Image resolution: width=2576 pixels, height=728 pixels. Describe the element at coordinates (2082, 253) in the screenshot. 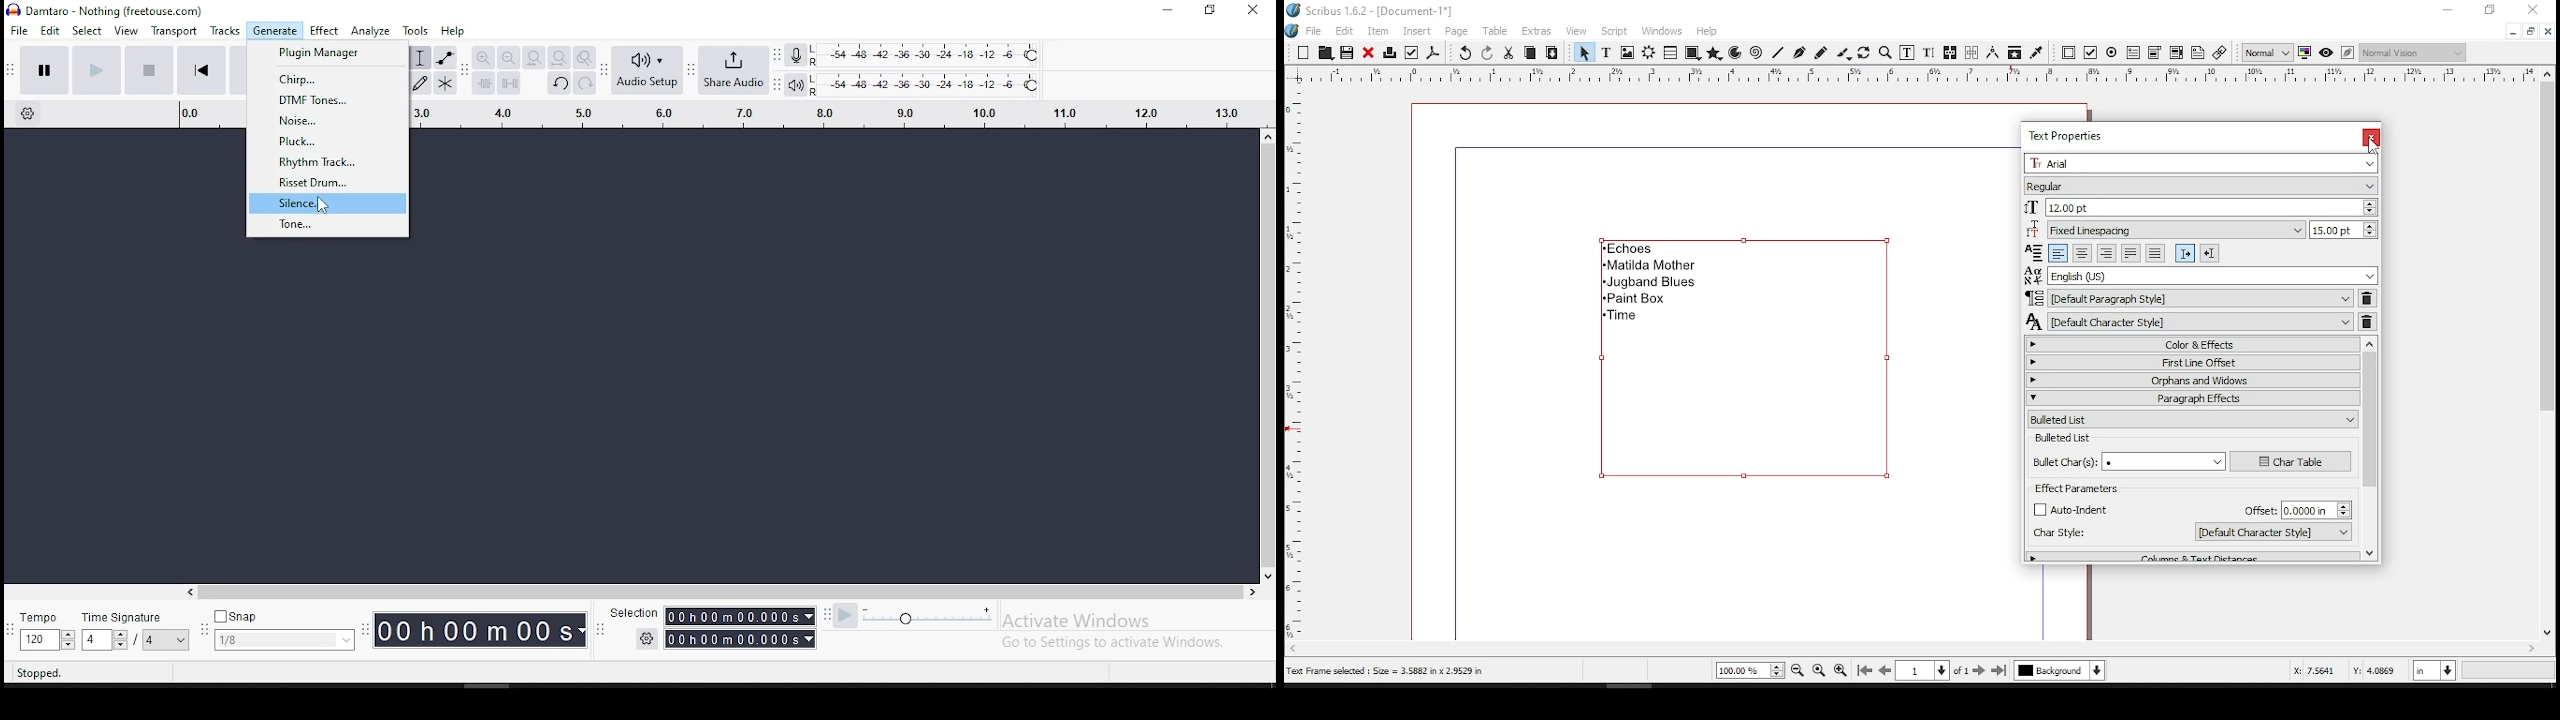

I see `align text center` at that location.